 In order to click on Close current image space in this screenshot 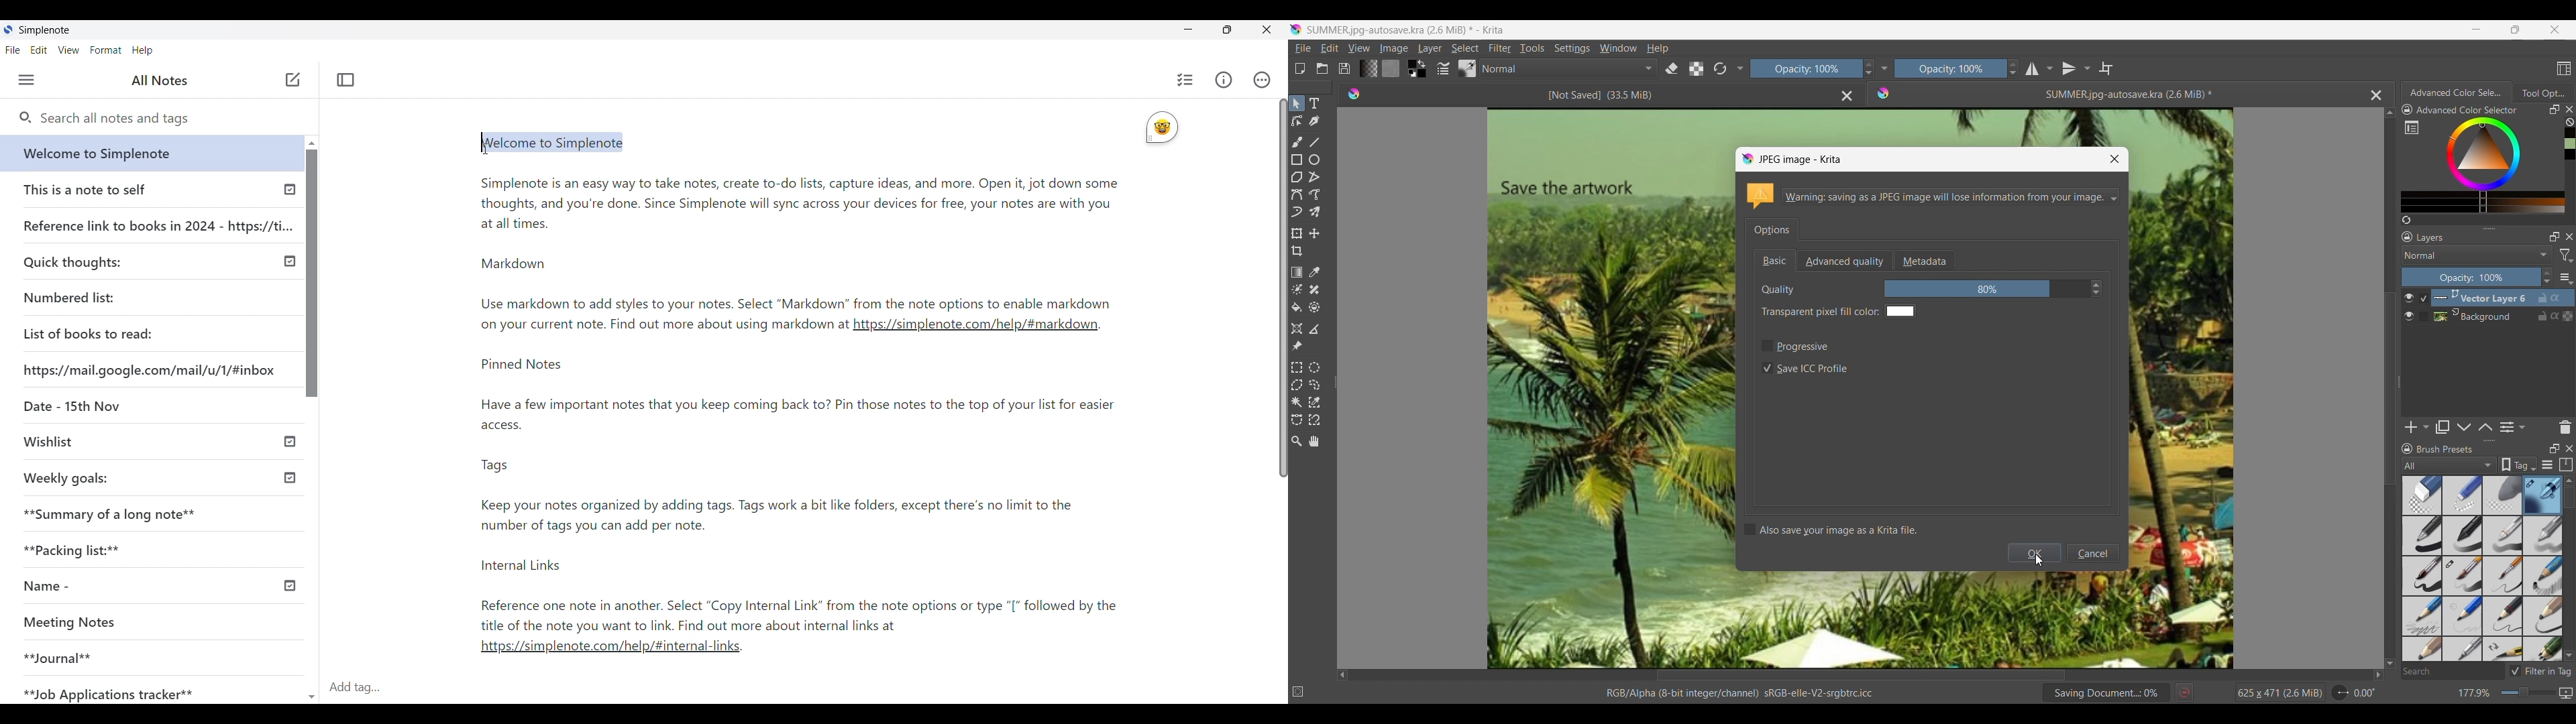, I will do `click(2376, 96)`.